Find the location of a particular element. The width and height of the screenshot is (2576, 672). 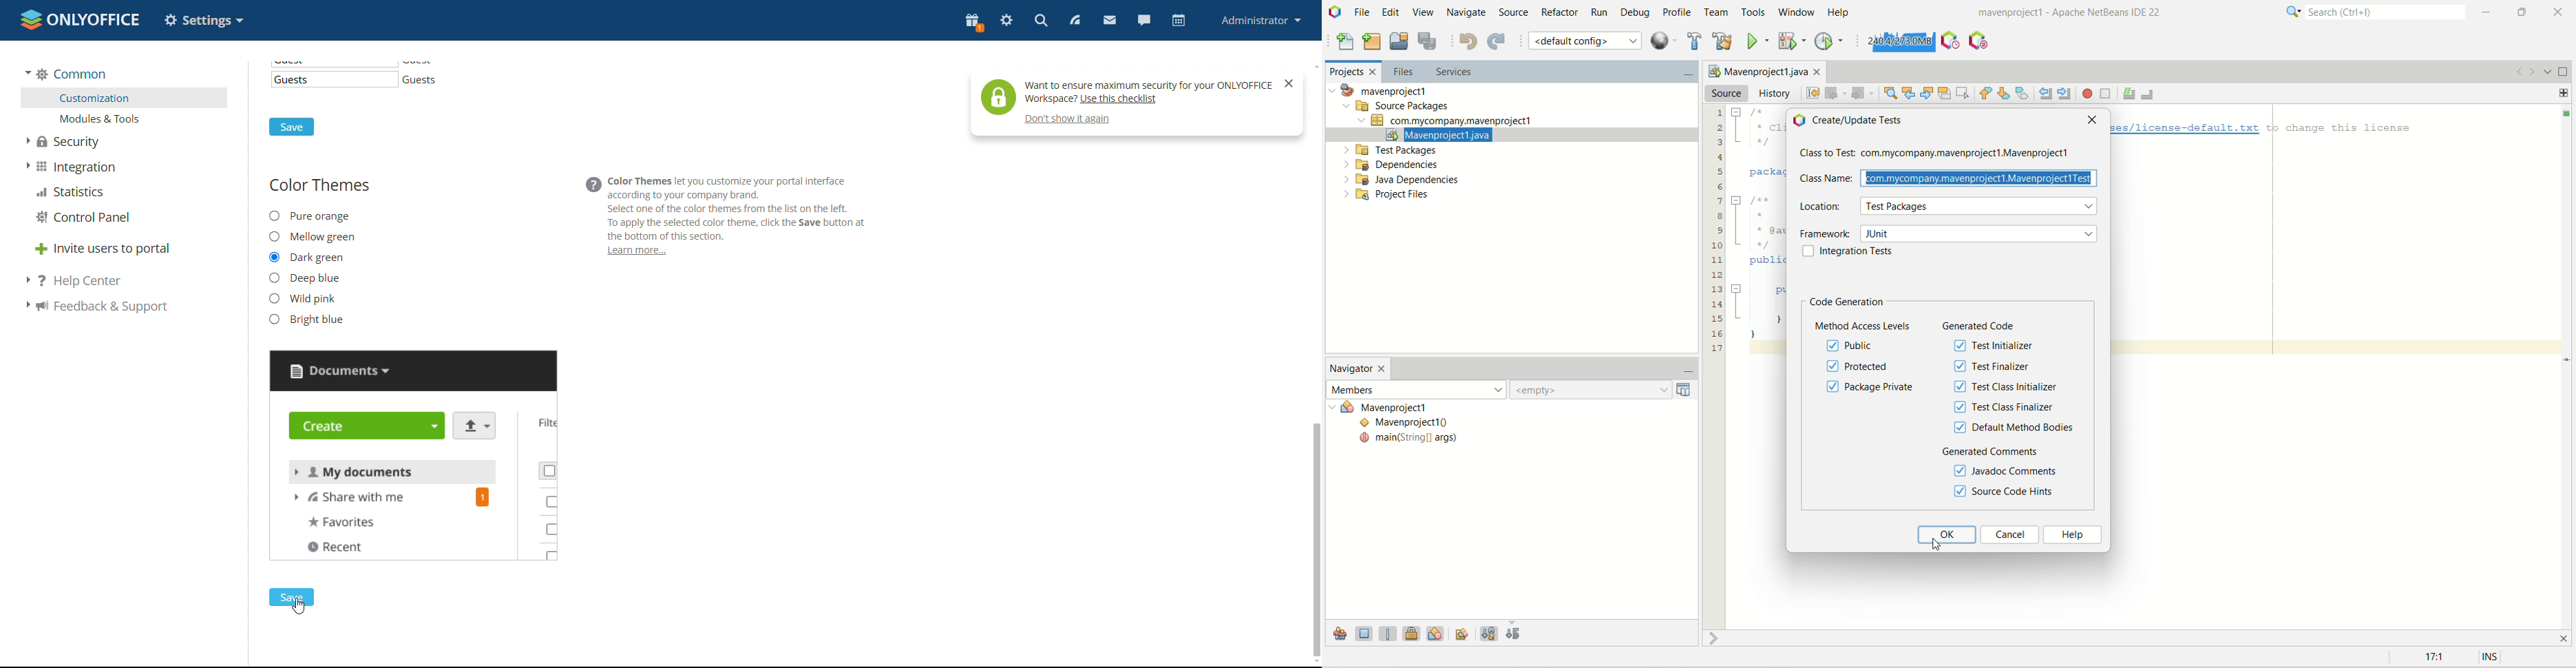

add is located at coordinates (2559, 92).